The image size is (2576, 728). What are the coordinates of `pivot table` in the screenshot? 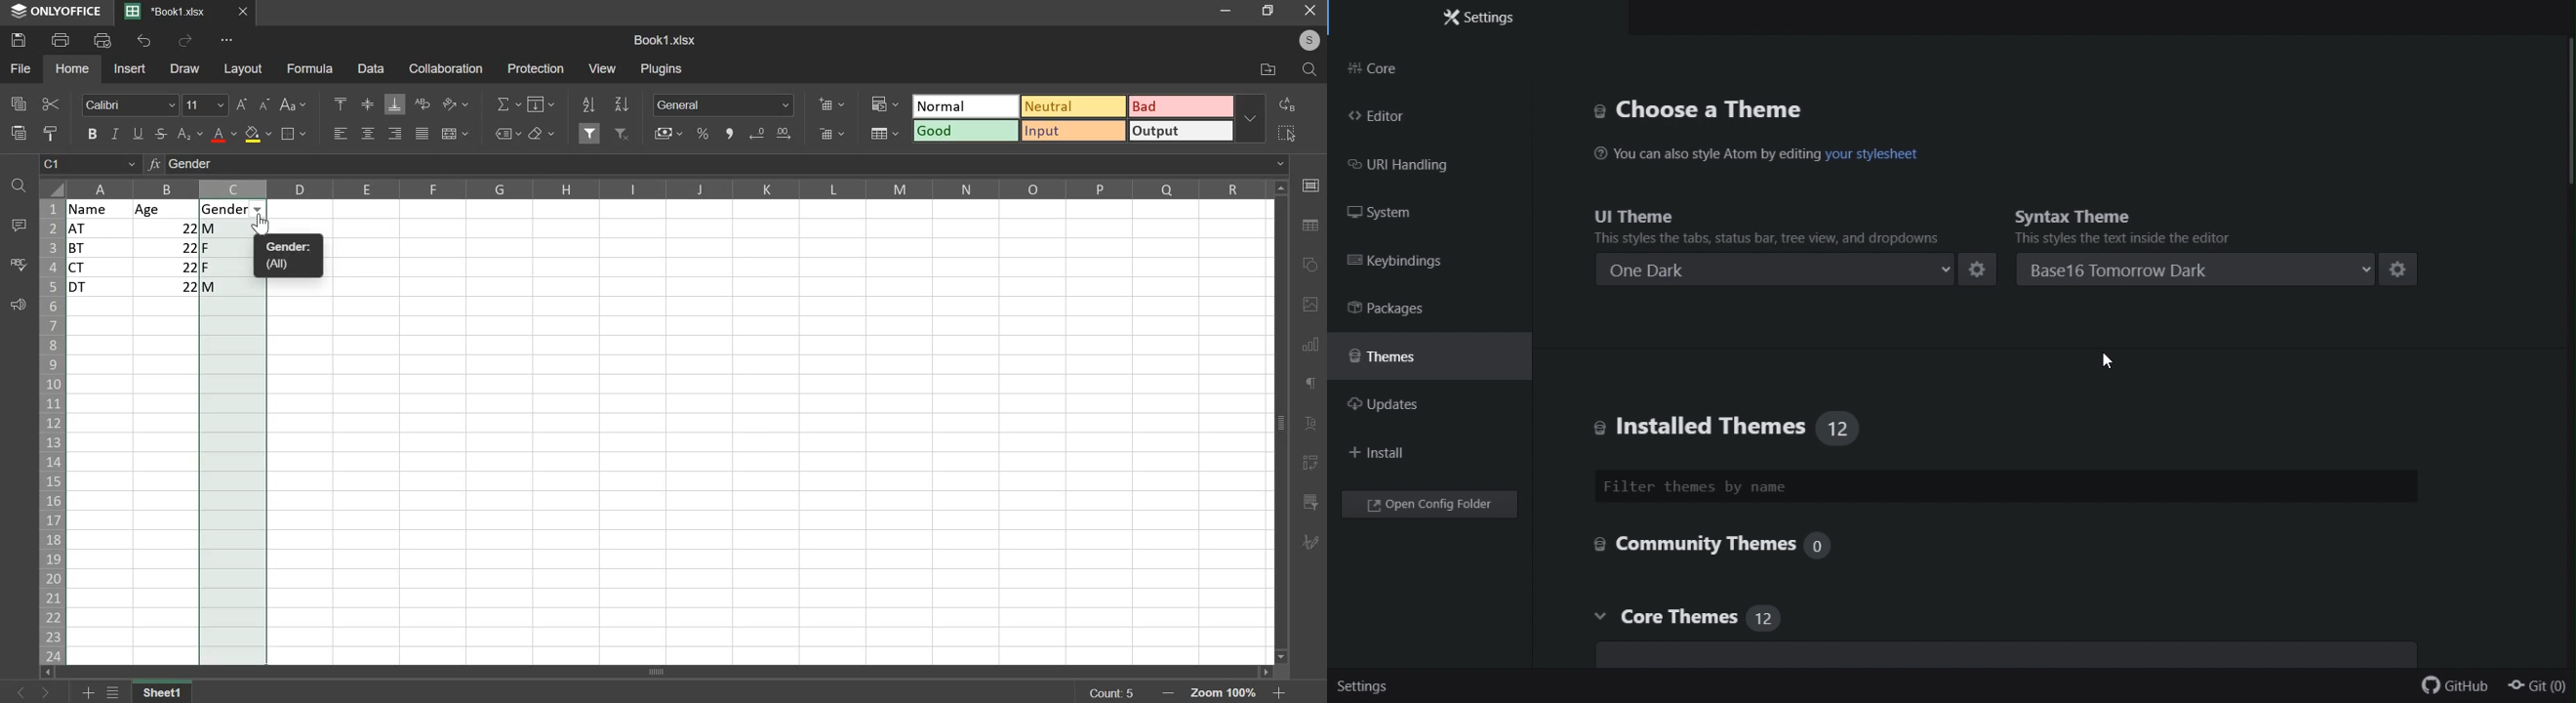 It's located at (1309, 465).